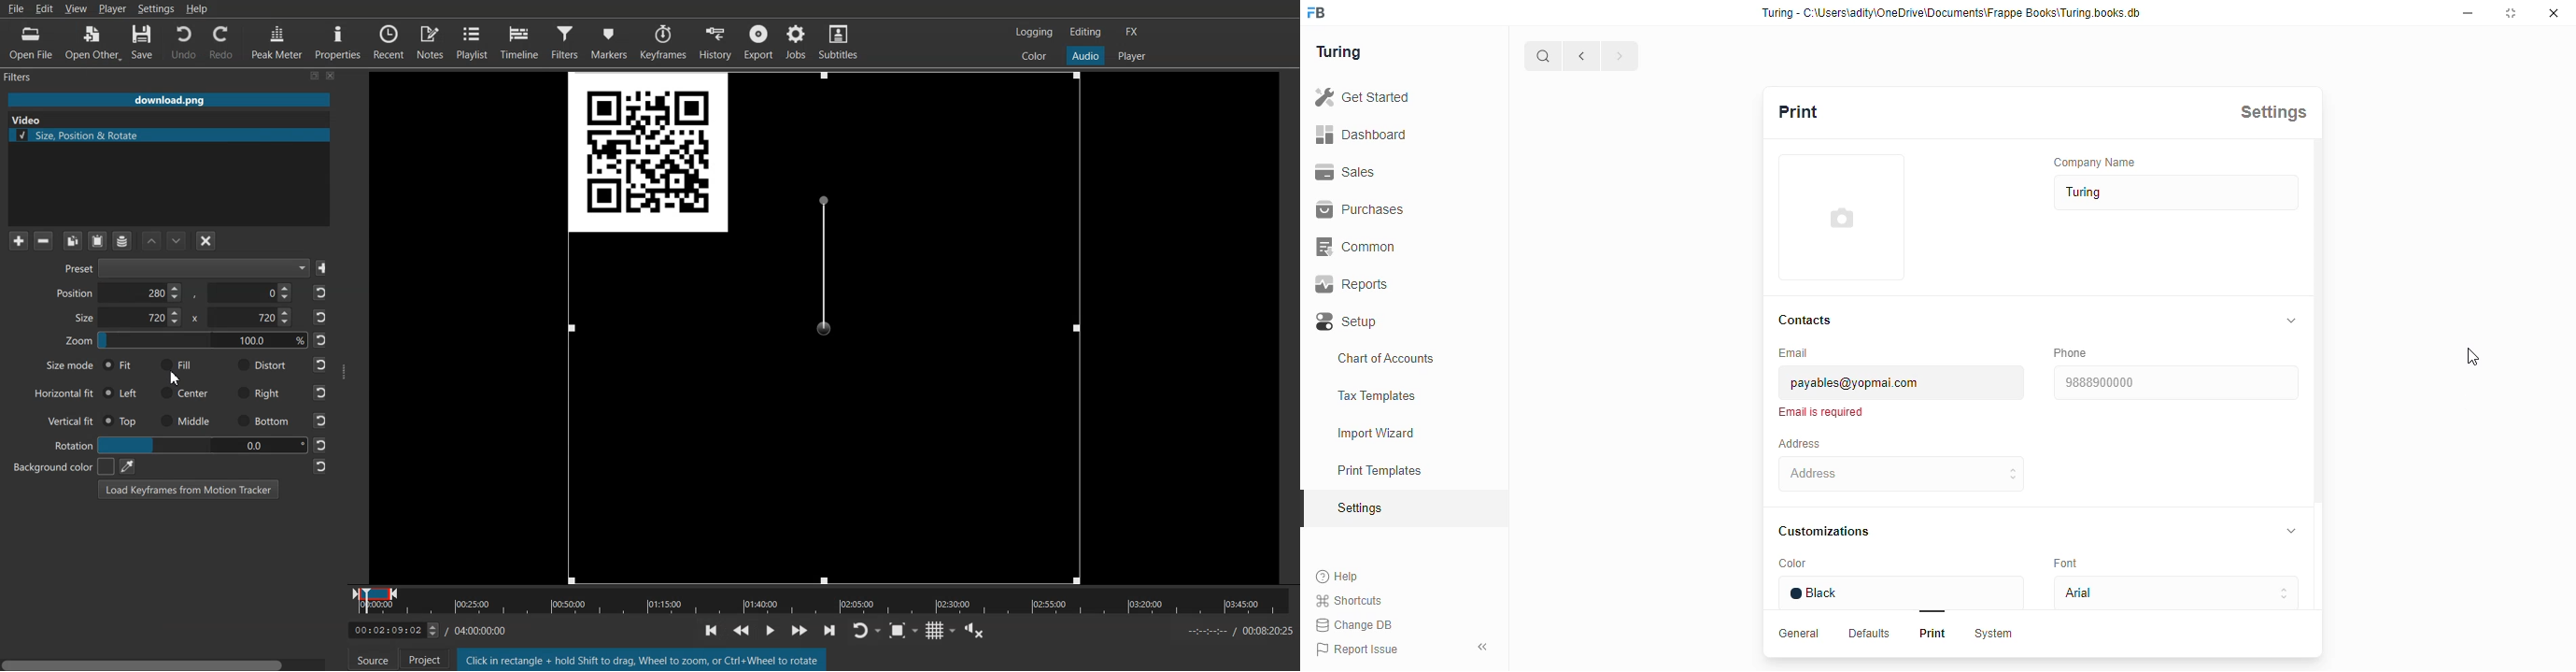 This screenshot has width=2576, height=672. Describe the element at coordinates (1324, 13) in the screenshot. I see `frappebooks logo` at that location.